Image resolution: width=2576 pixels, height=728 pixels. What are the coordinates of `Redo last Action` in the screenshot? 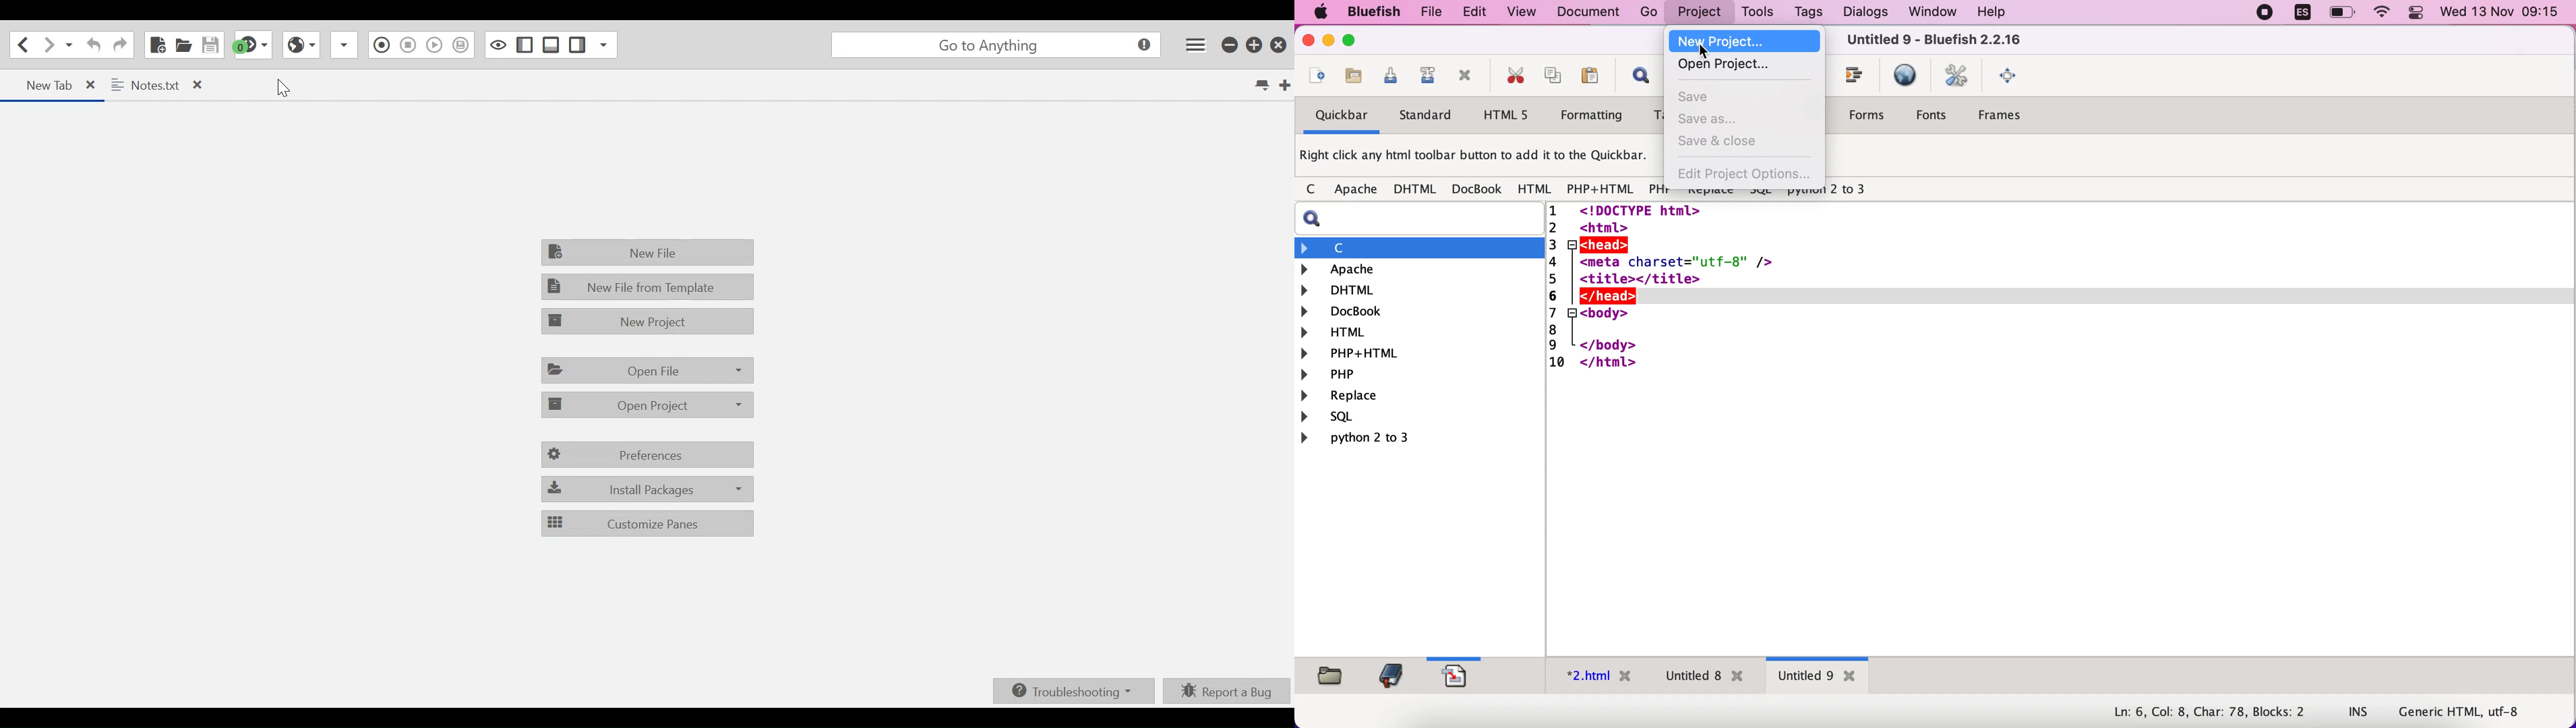 It's located at (120, 44).